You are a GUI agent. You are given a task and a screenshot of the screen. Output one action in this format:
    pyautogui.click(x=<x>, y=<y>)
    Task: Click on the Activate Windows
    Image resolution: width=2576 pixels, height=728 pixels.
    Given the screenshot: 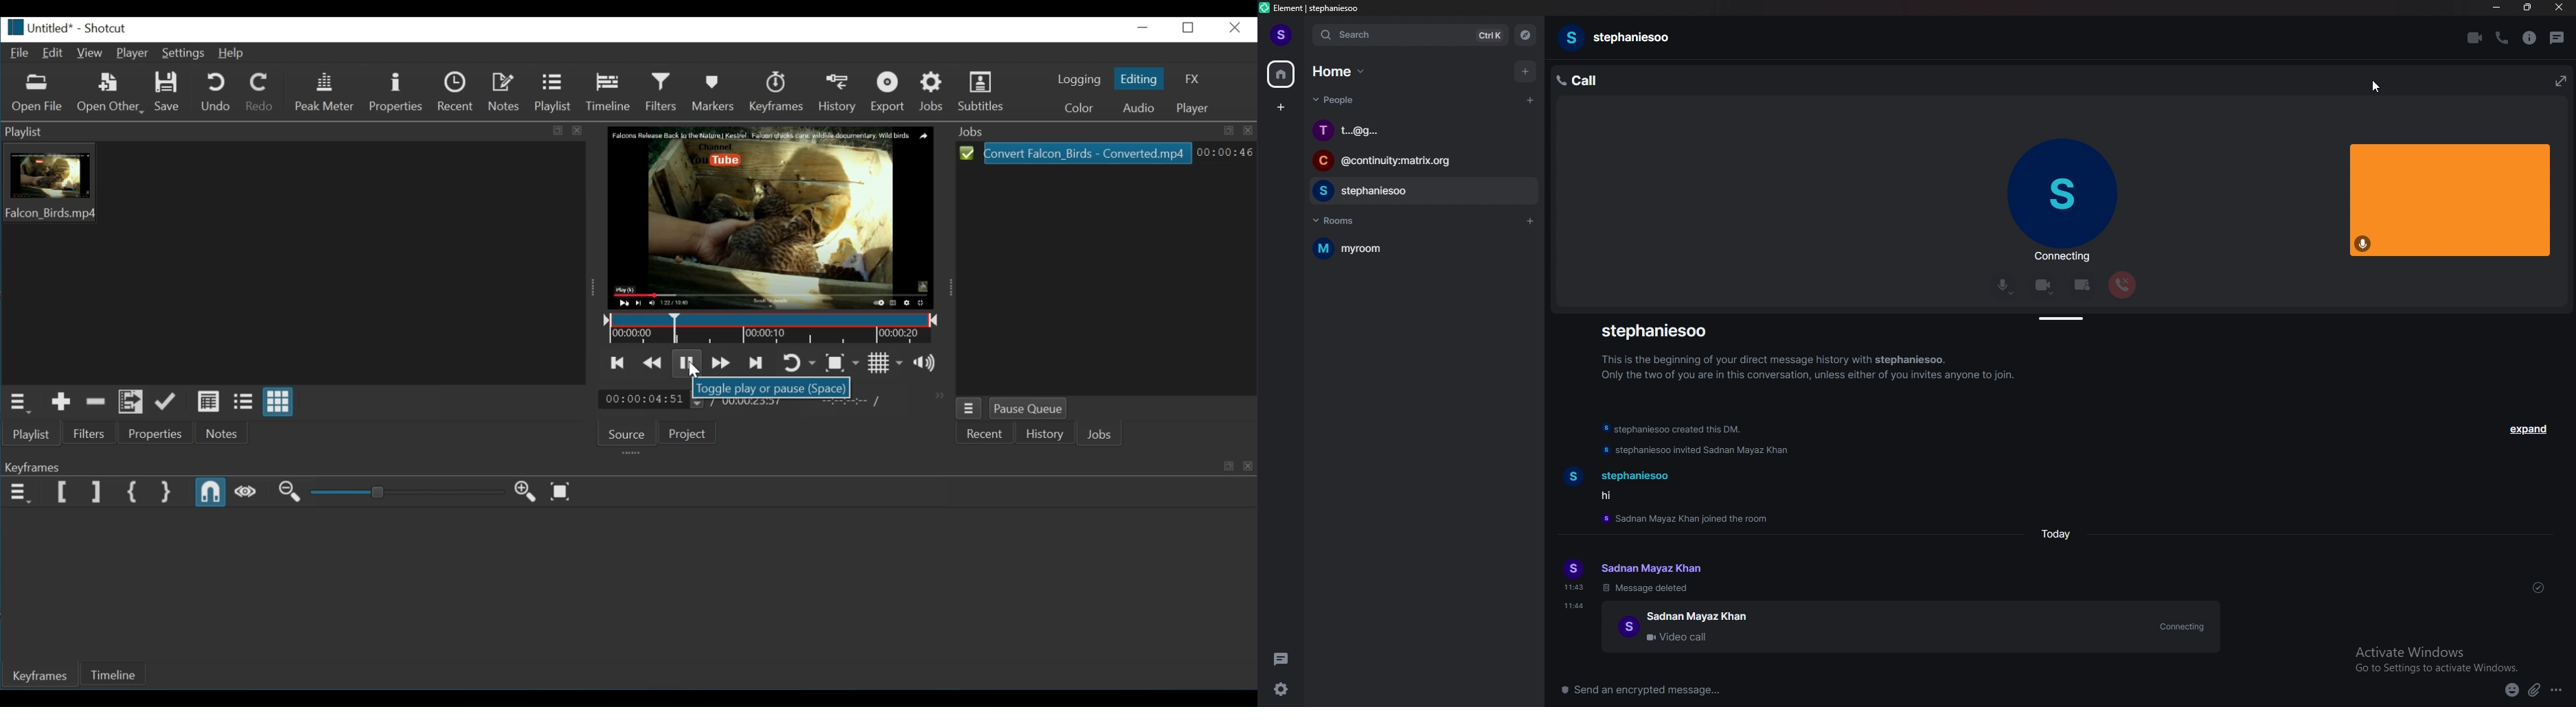 What is the action you would take?
    pyautogui.click(x=2431, y=655)
    